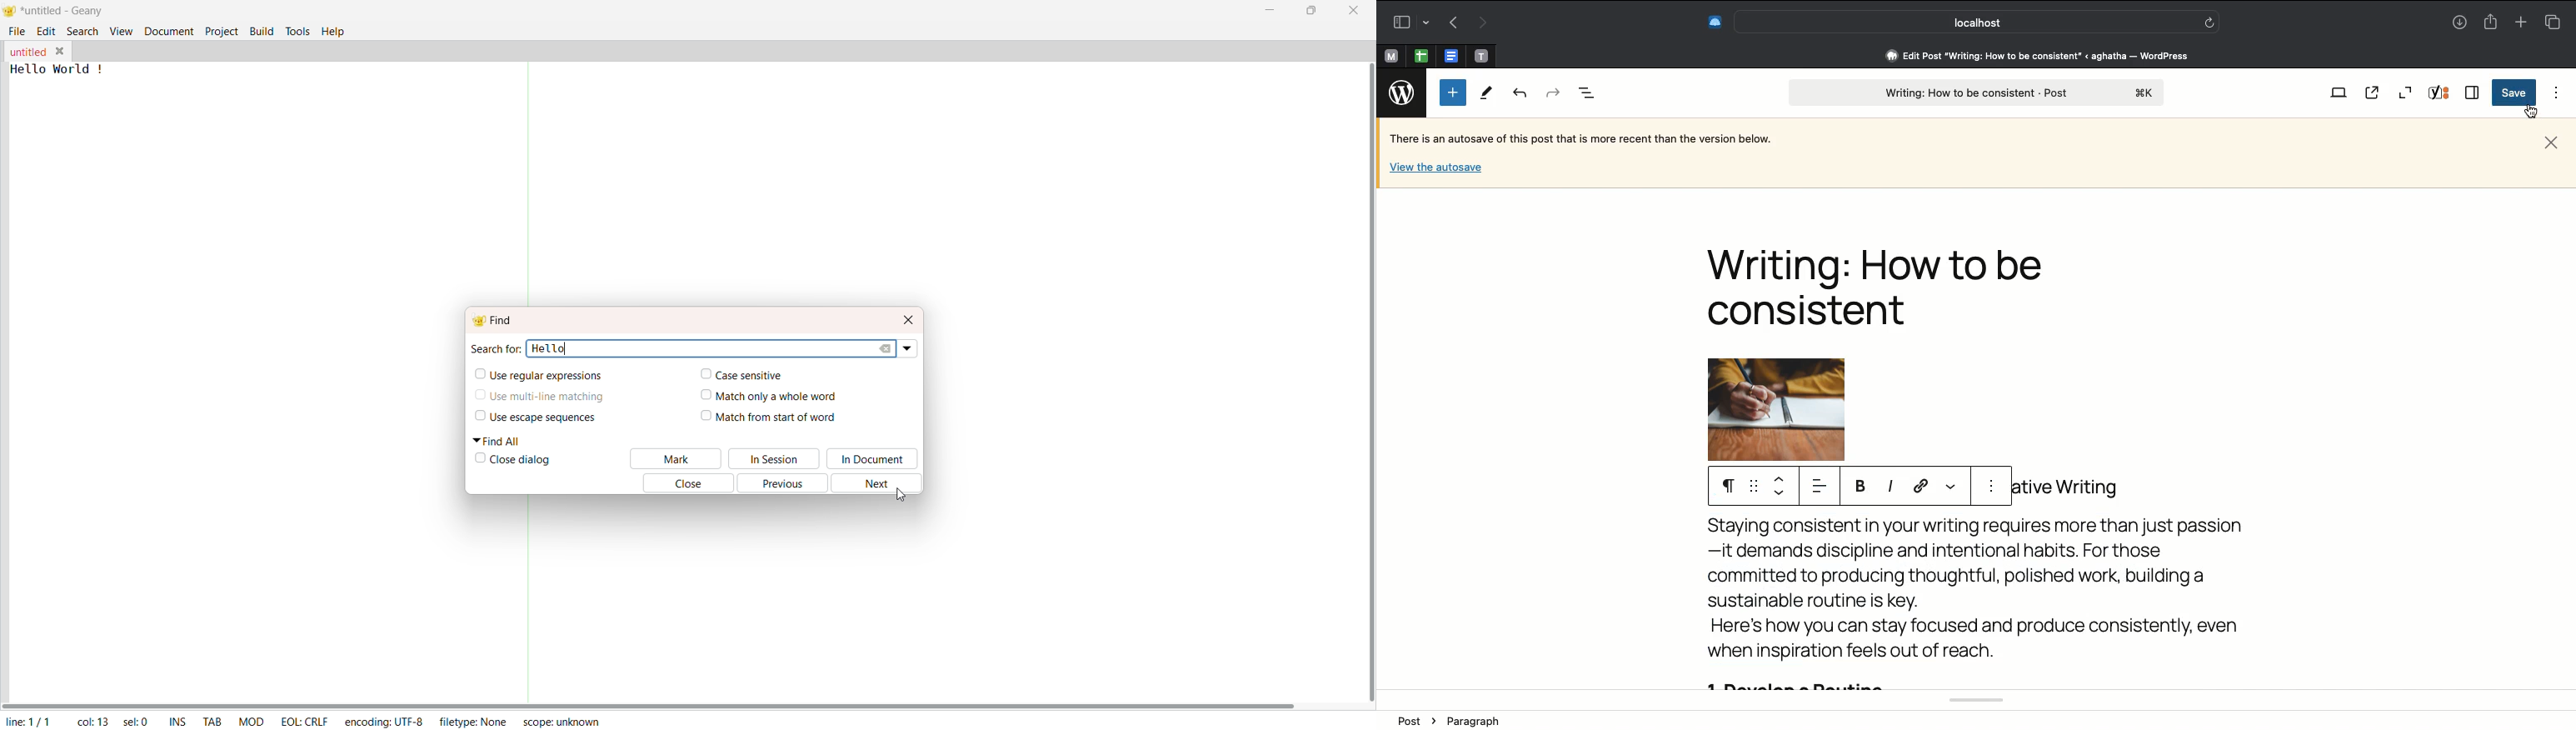 The image size is (2576, 756). Describe the element at coordinates (1994, 489) in the screenshot. I see `Options` at that location.